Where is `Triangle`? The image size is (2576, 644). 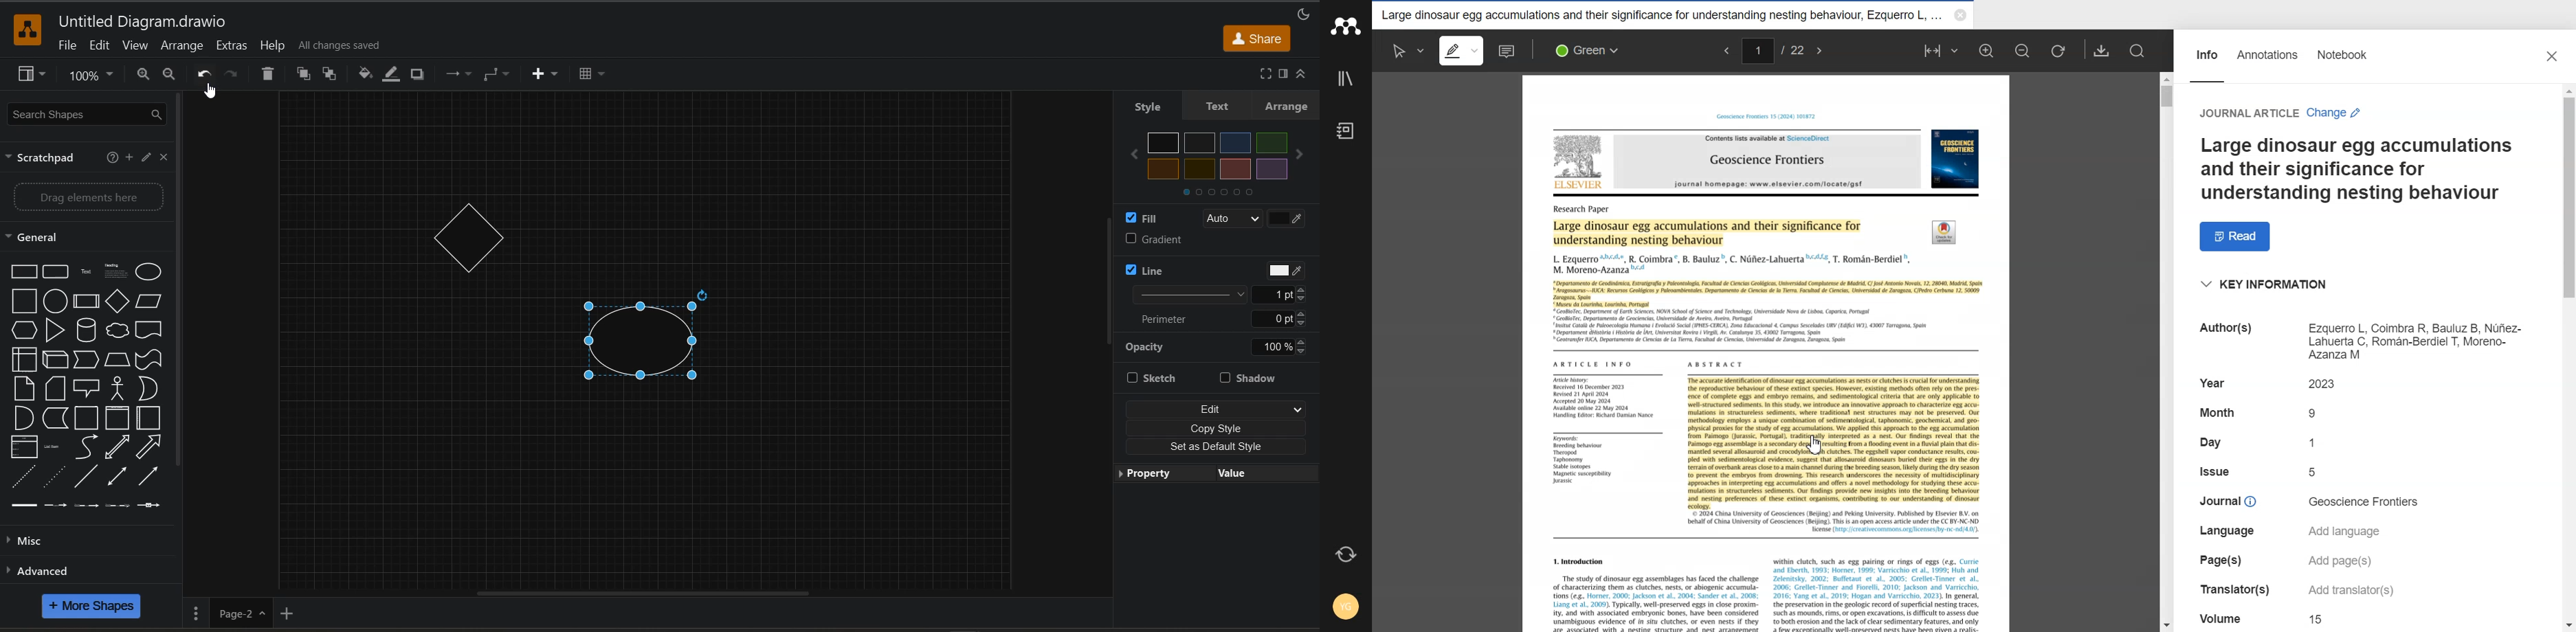
Triangle is located at coordinates (54, 331).